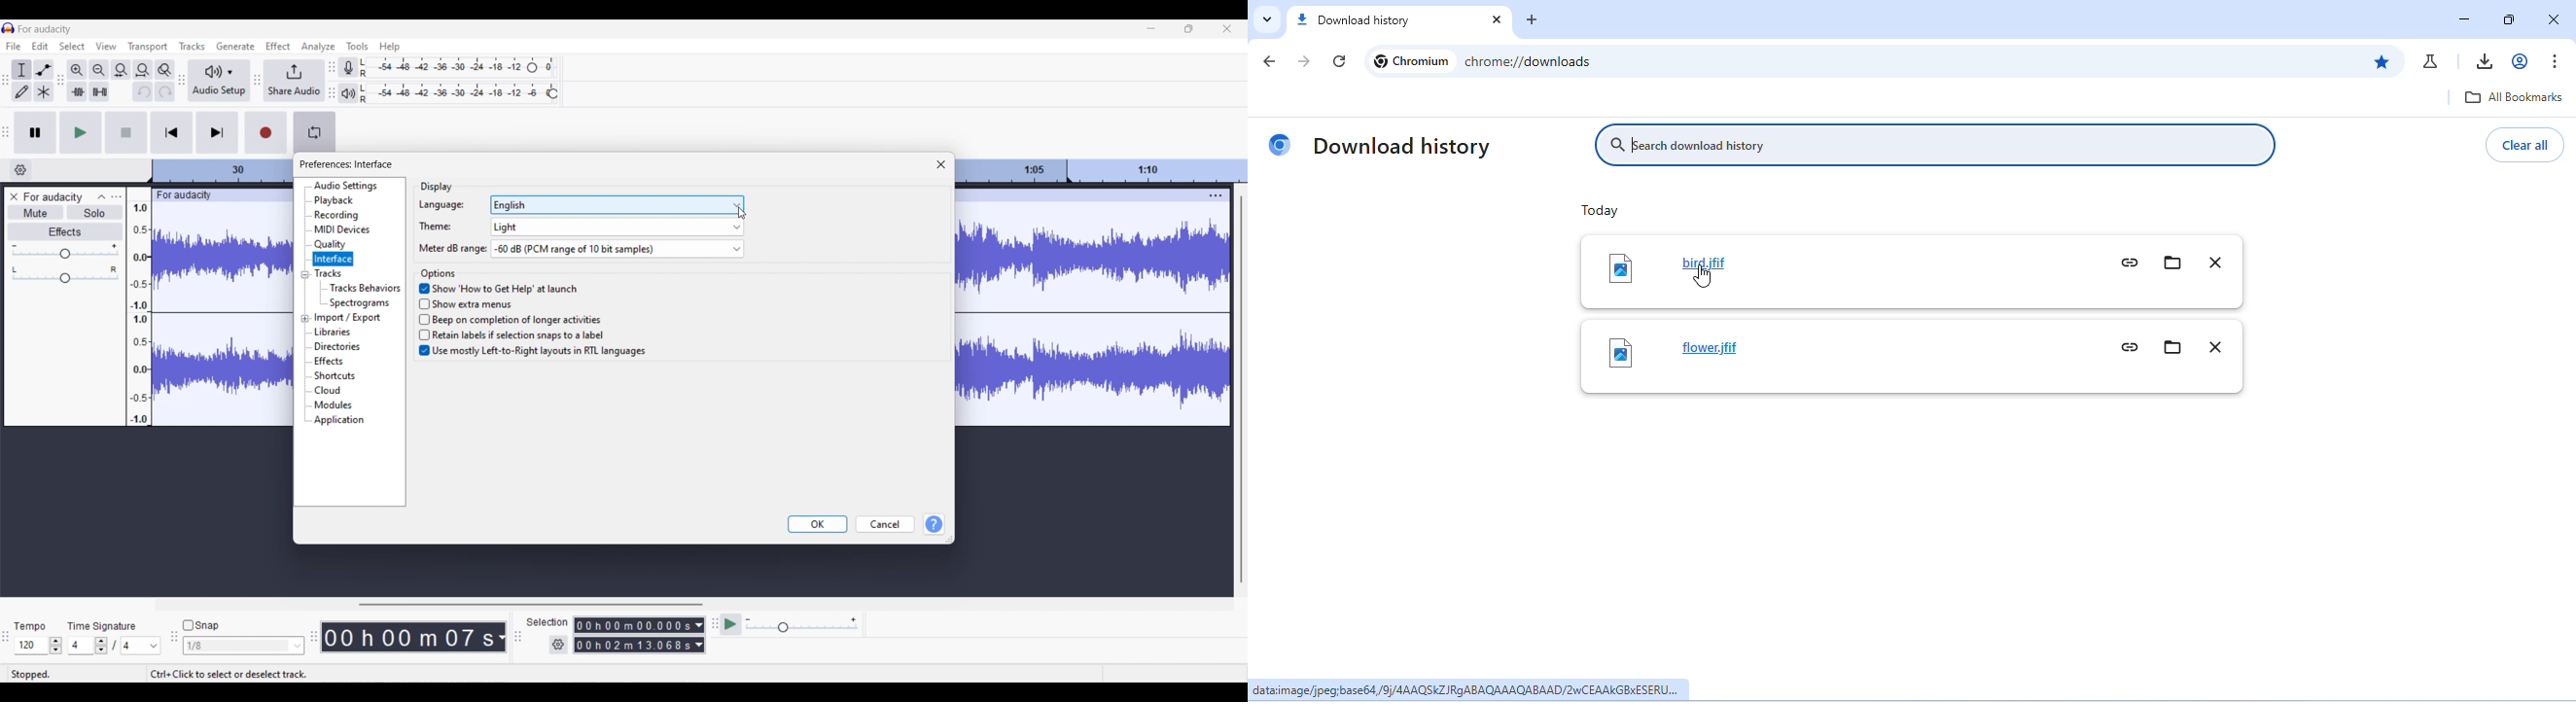  I want to click on Show ‘How to Get Help’ at launch, so click(499, 287).